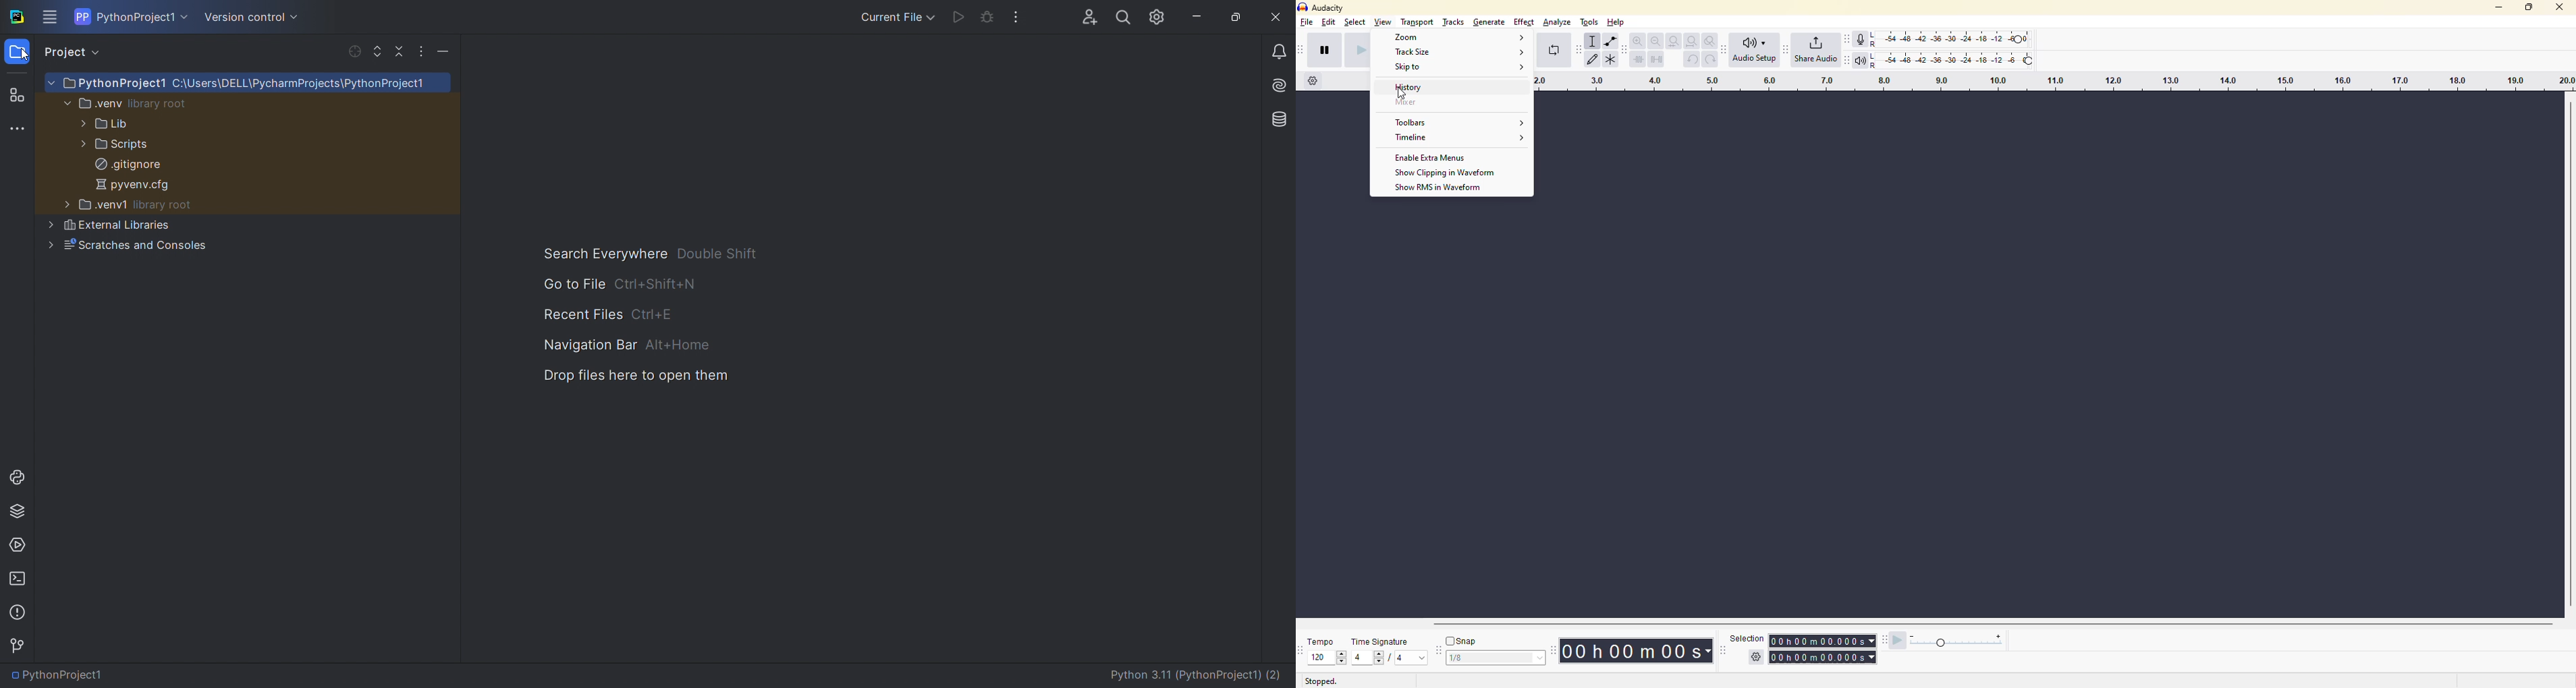  Describe the element at coordinates (1276, 85) in the screenshot. I see `ai assistant` at that location.